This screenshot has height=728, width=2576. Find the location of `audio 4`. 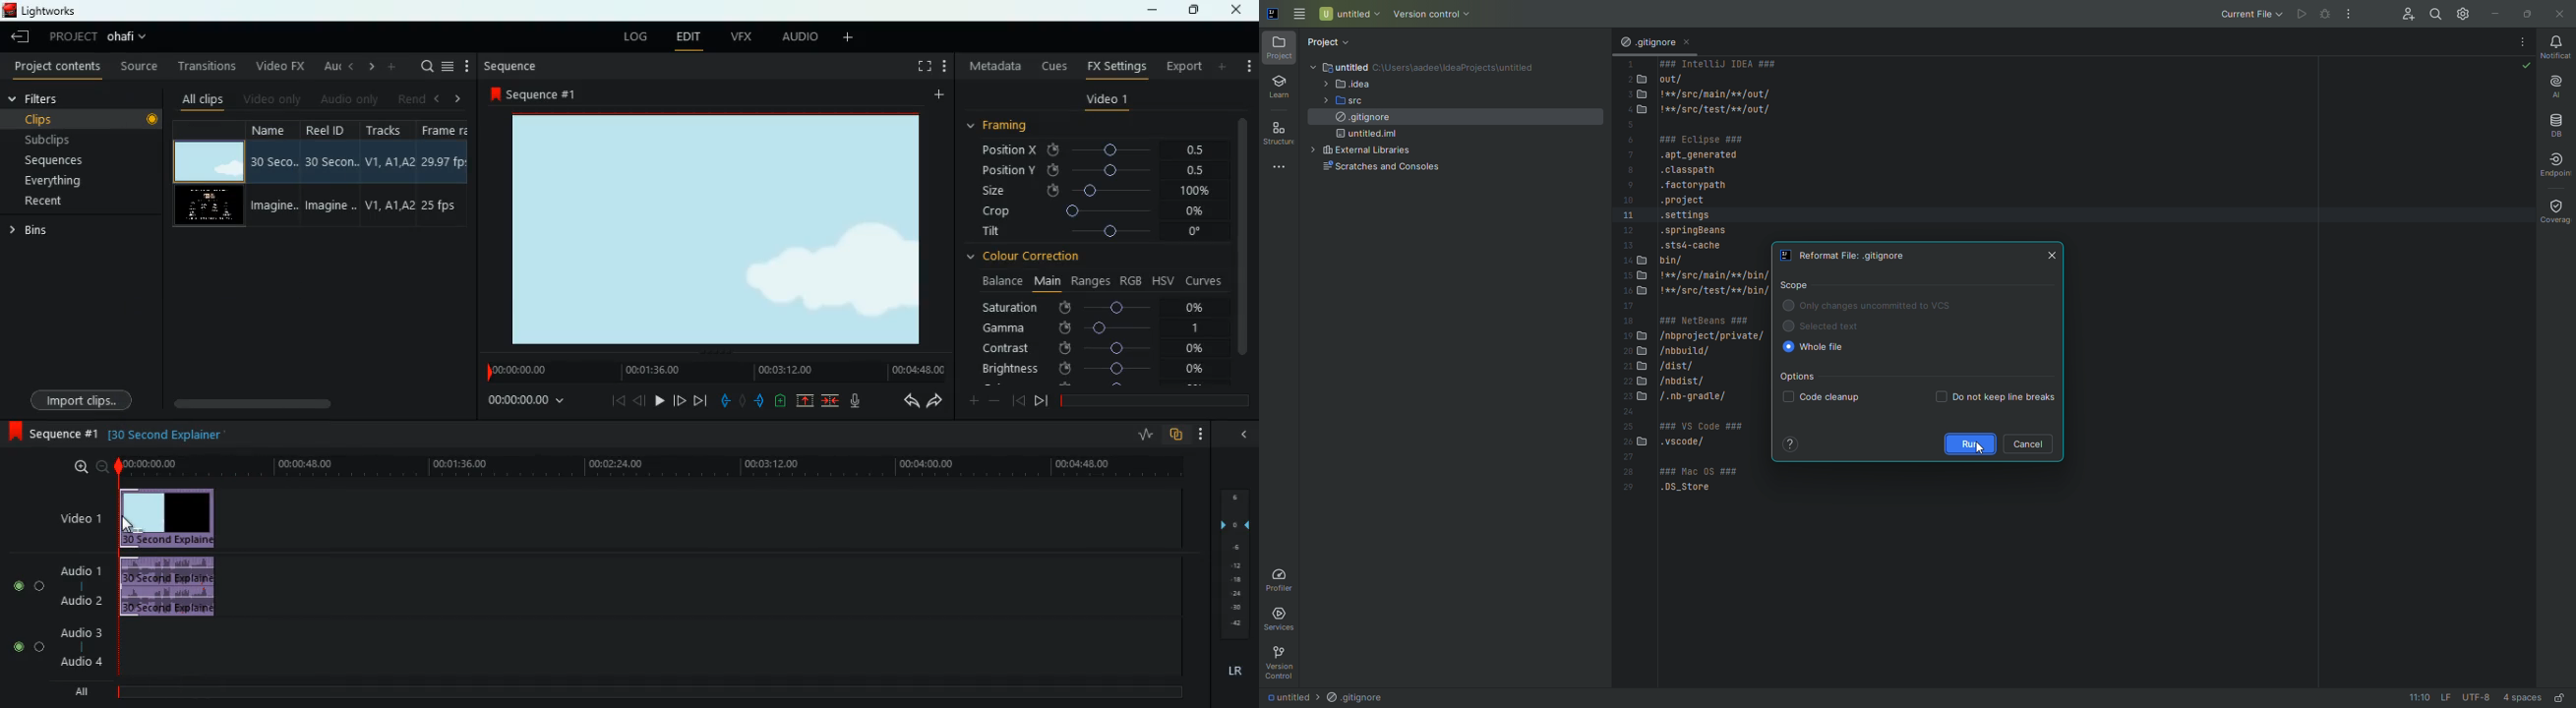

audio 4 is located at coordinates (79, 664).